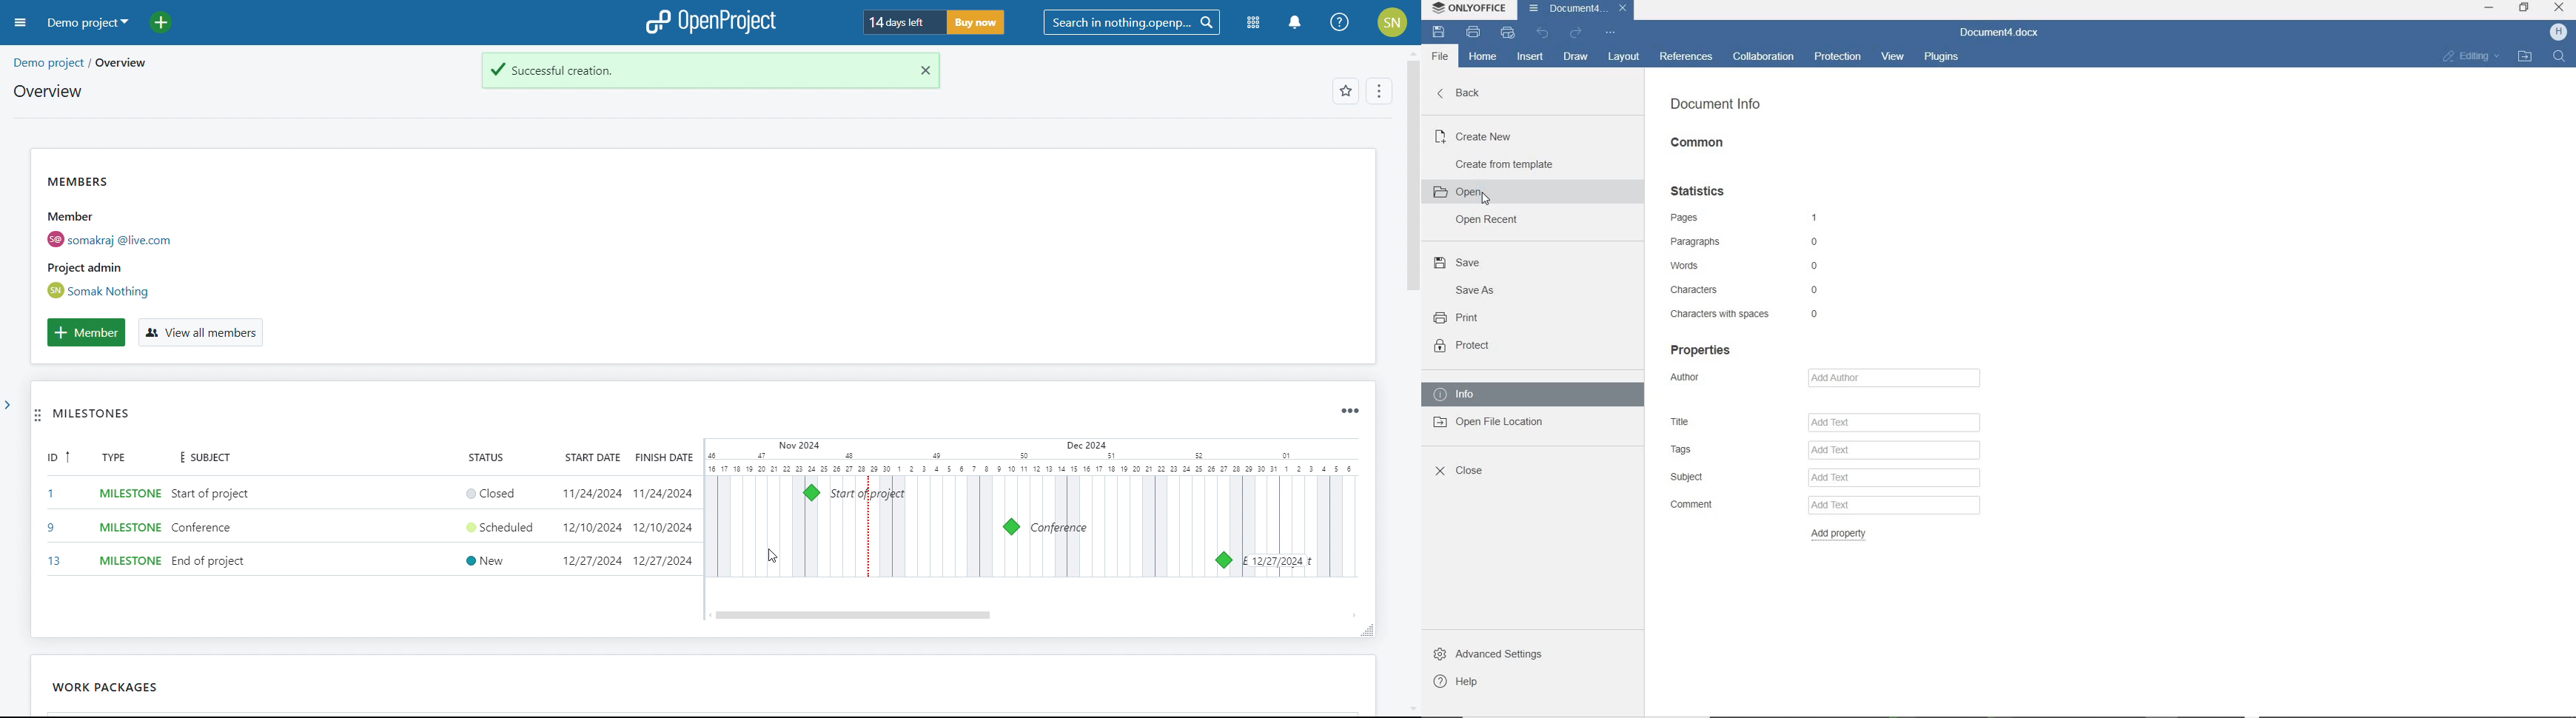 The width and height of the screenshot is (2576, 728). What do you see at coordinates (1764, 58) in the screenshot?
I see `collaboration` at bounding box center [1764, 58].